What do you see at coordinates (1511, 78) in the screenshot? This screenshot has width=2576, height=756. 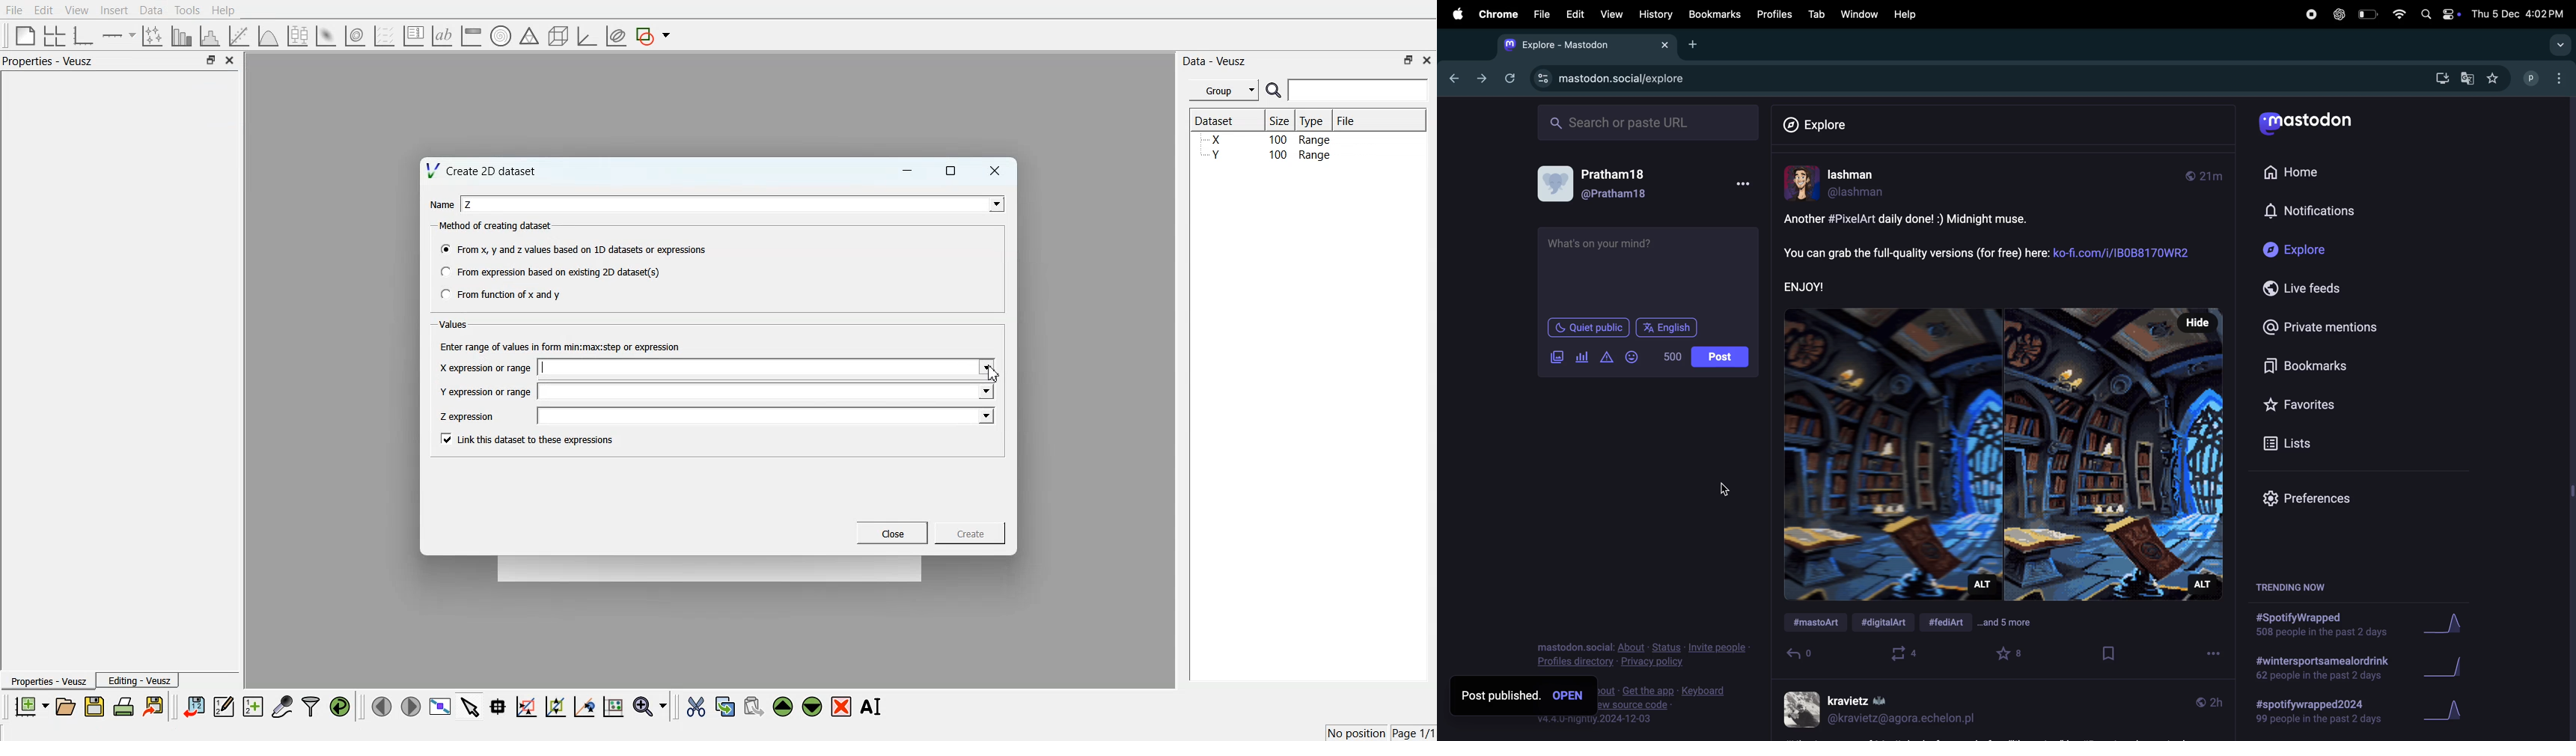 I see `refresh` at bounding box center [1511, 78].